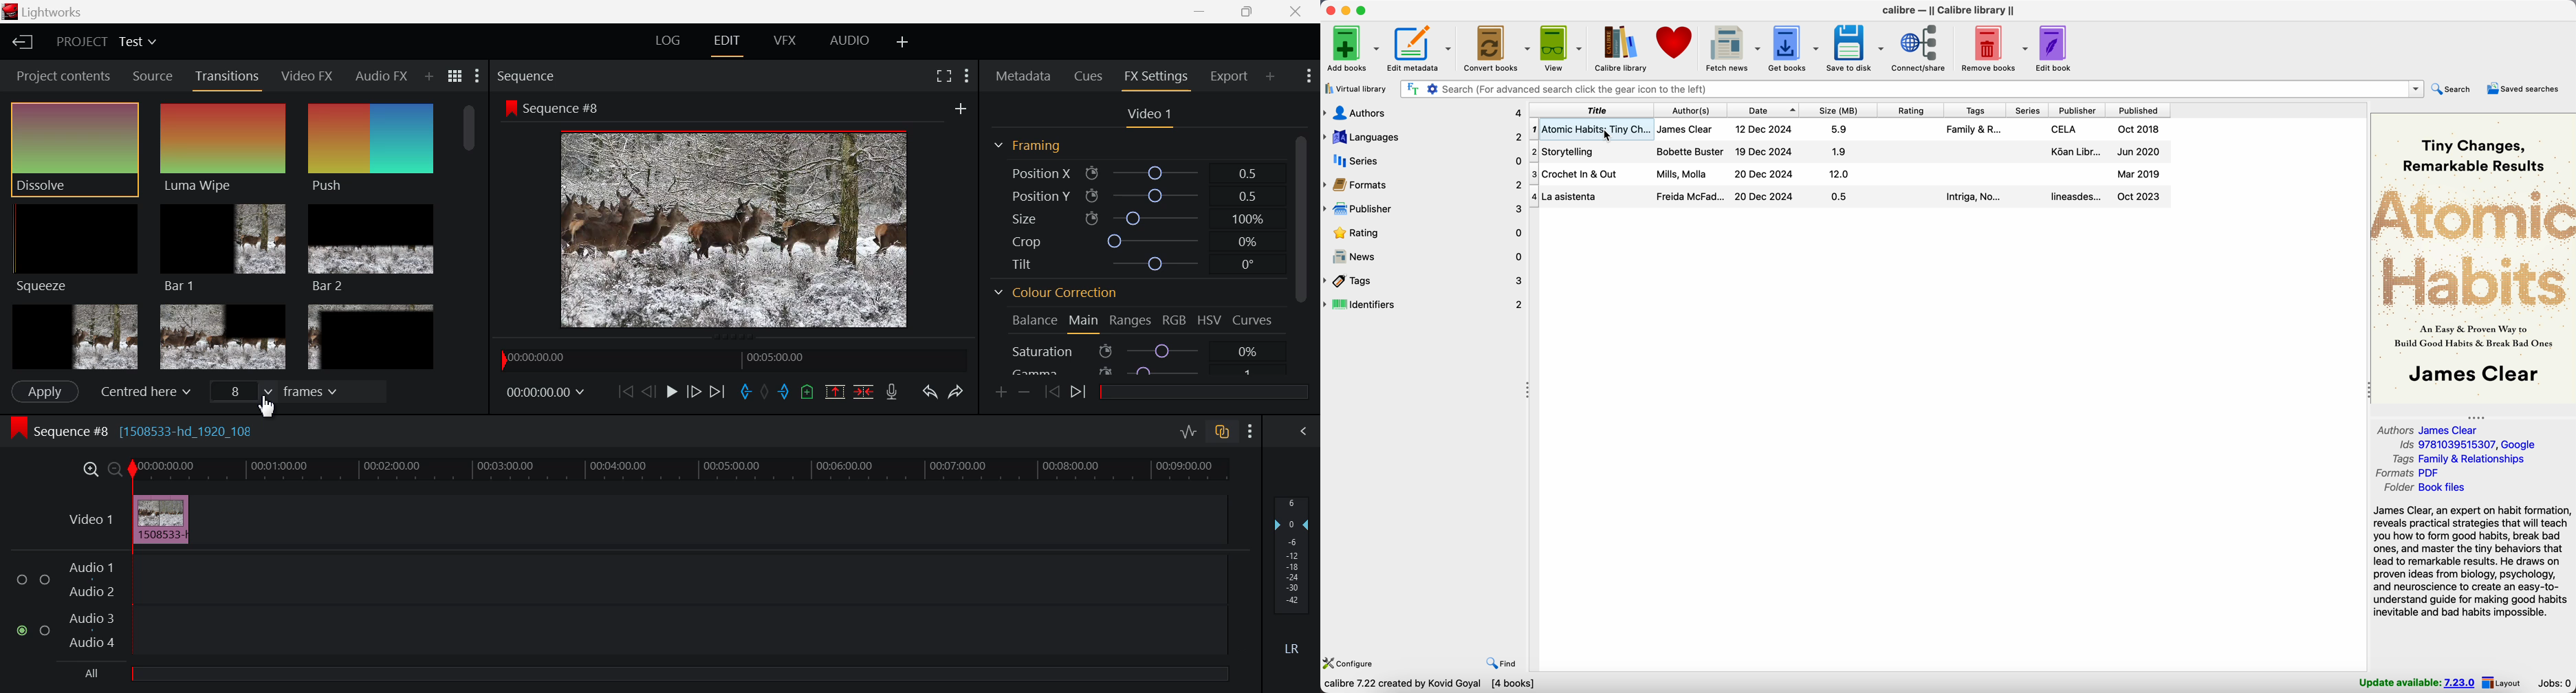 The width and height of the screenshot is (2576, 700). Describe the element at coordinates (2459, 459) in the screenshot. I see `tags` at that location.